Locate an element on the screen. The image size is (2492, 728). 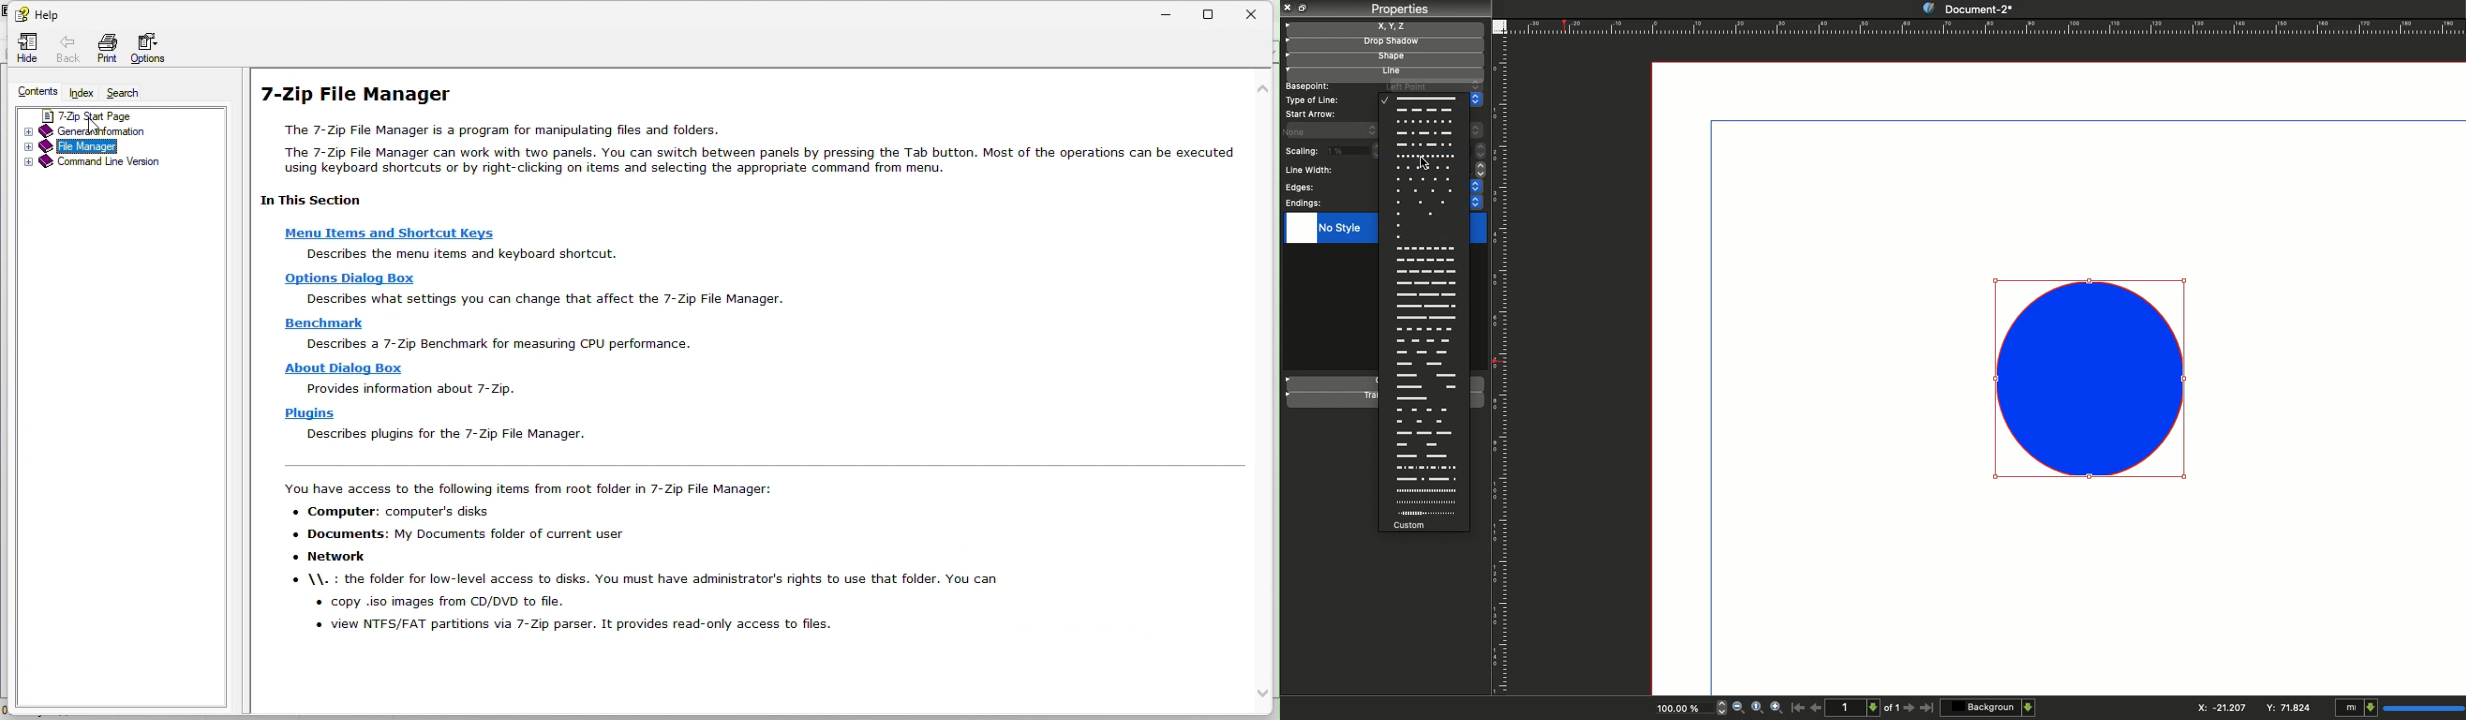
line option is located at coordinates (1425, 249).